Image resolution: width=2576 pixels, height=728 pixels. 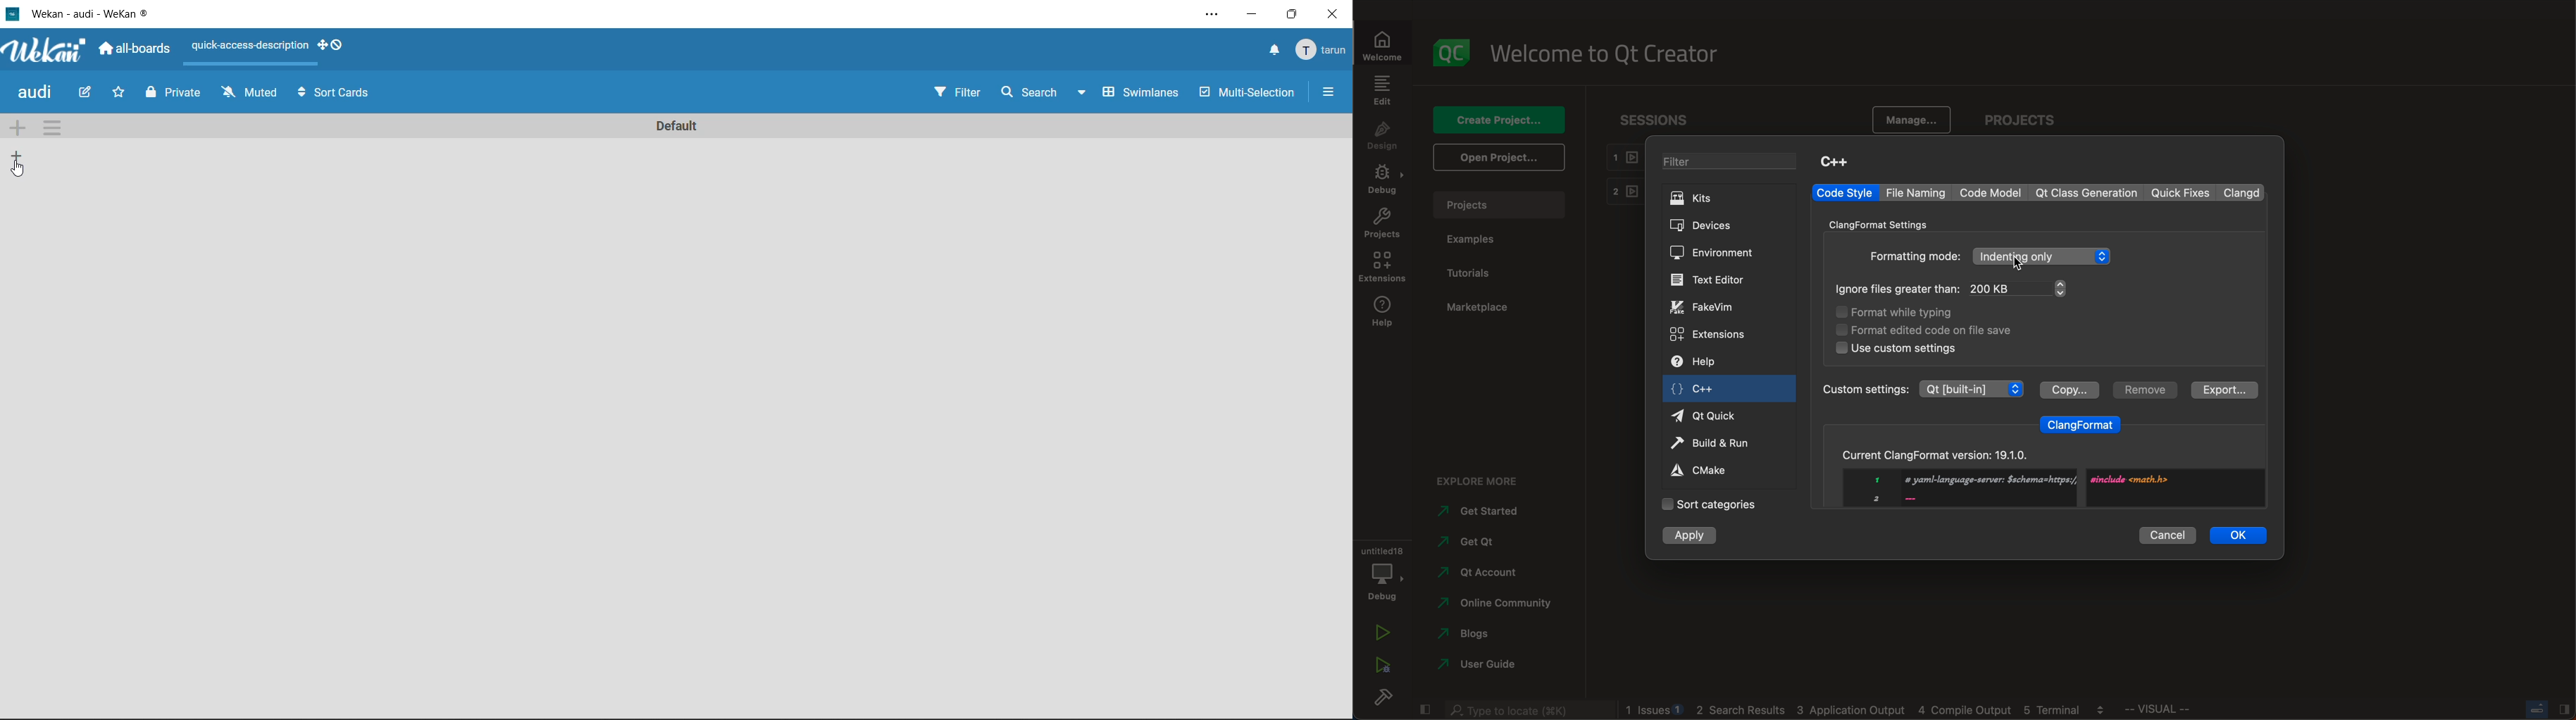 I want to click on Arrows, so click(x=299, y=96).